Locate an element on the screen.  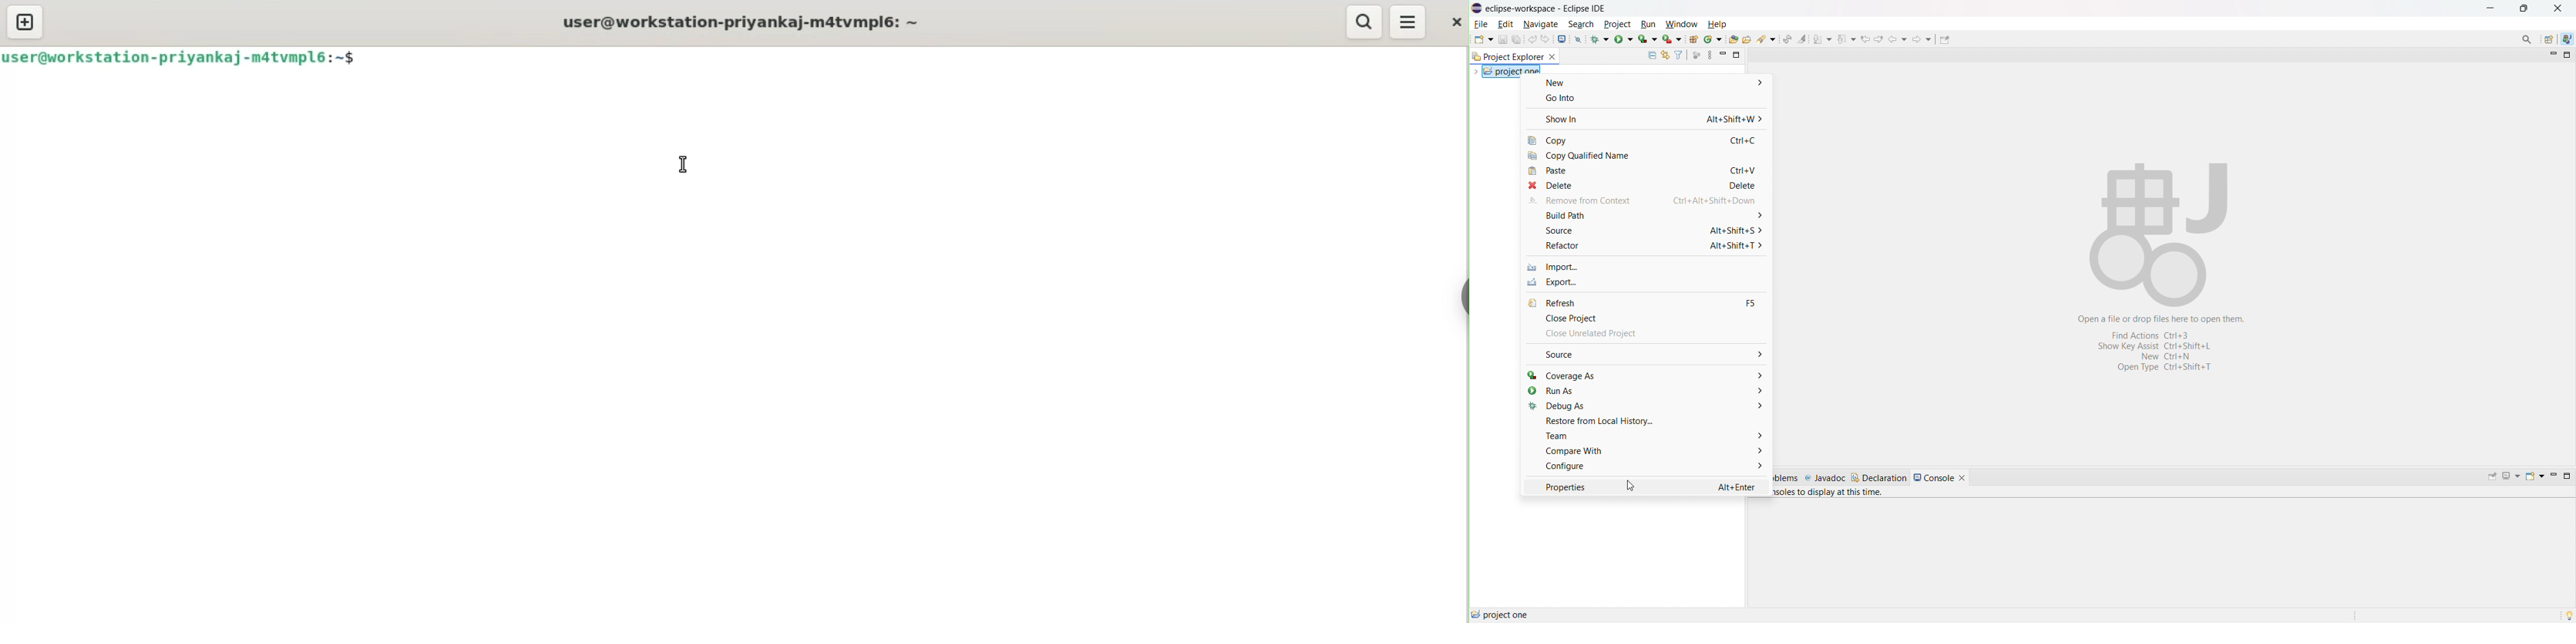
console is located at coordinates (1934, 478).